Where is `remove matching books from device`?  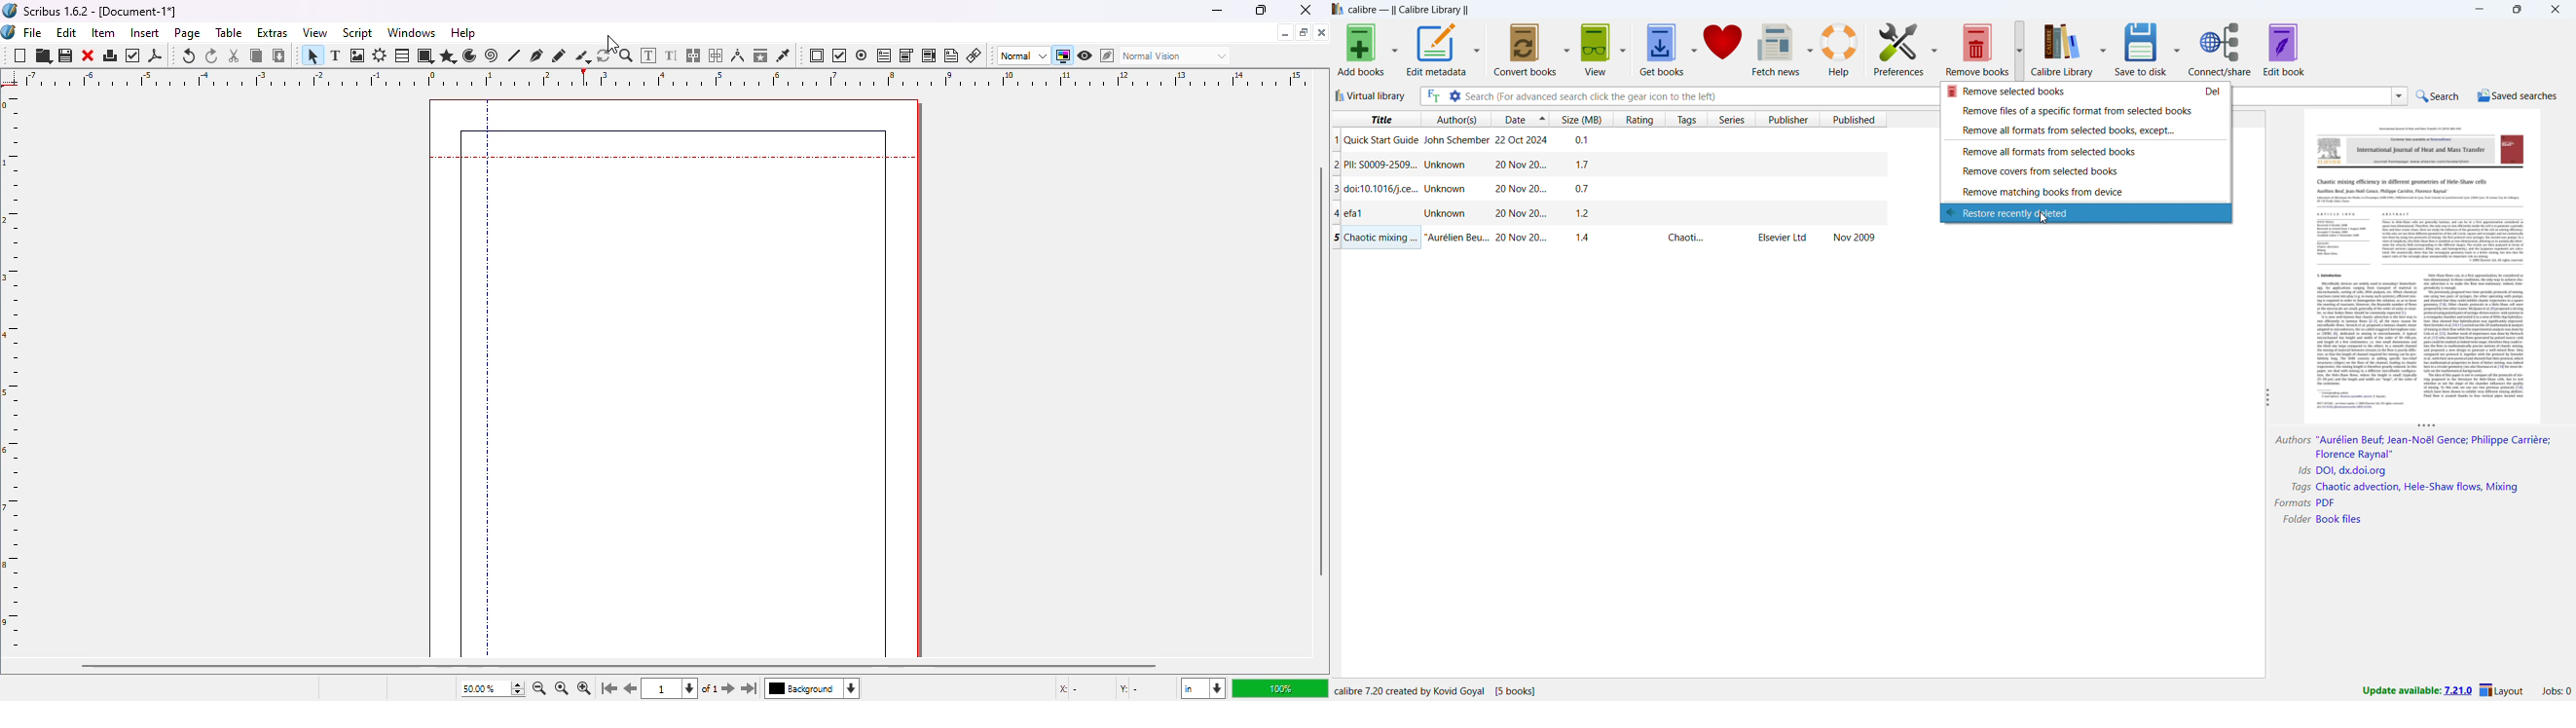
remove matching books from device is located at coordinates (2085, 191).